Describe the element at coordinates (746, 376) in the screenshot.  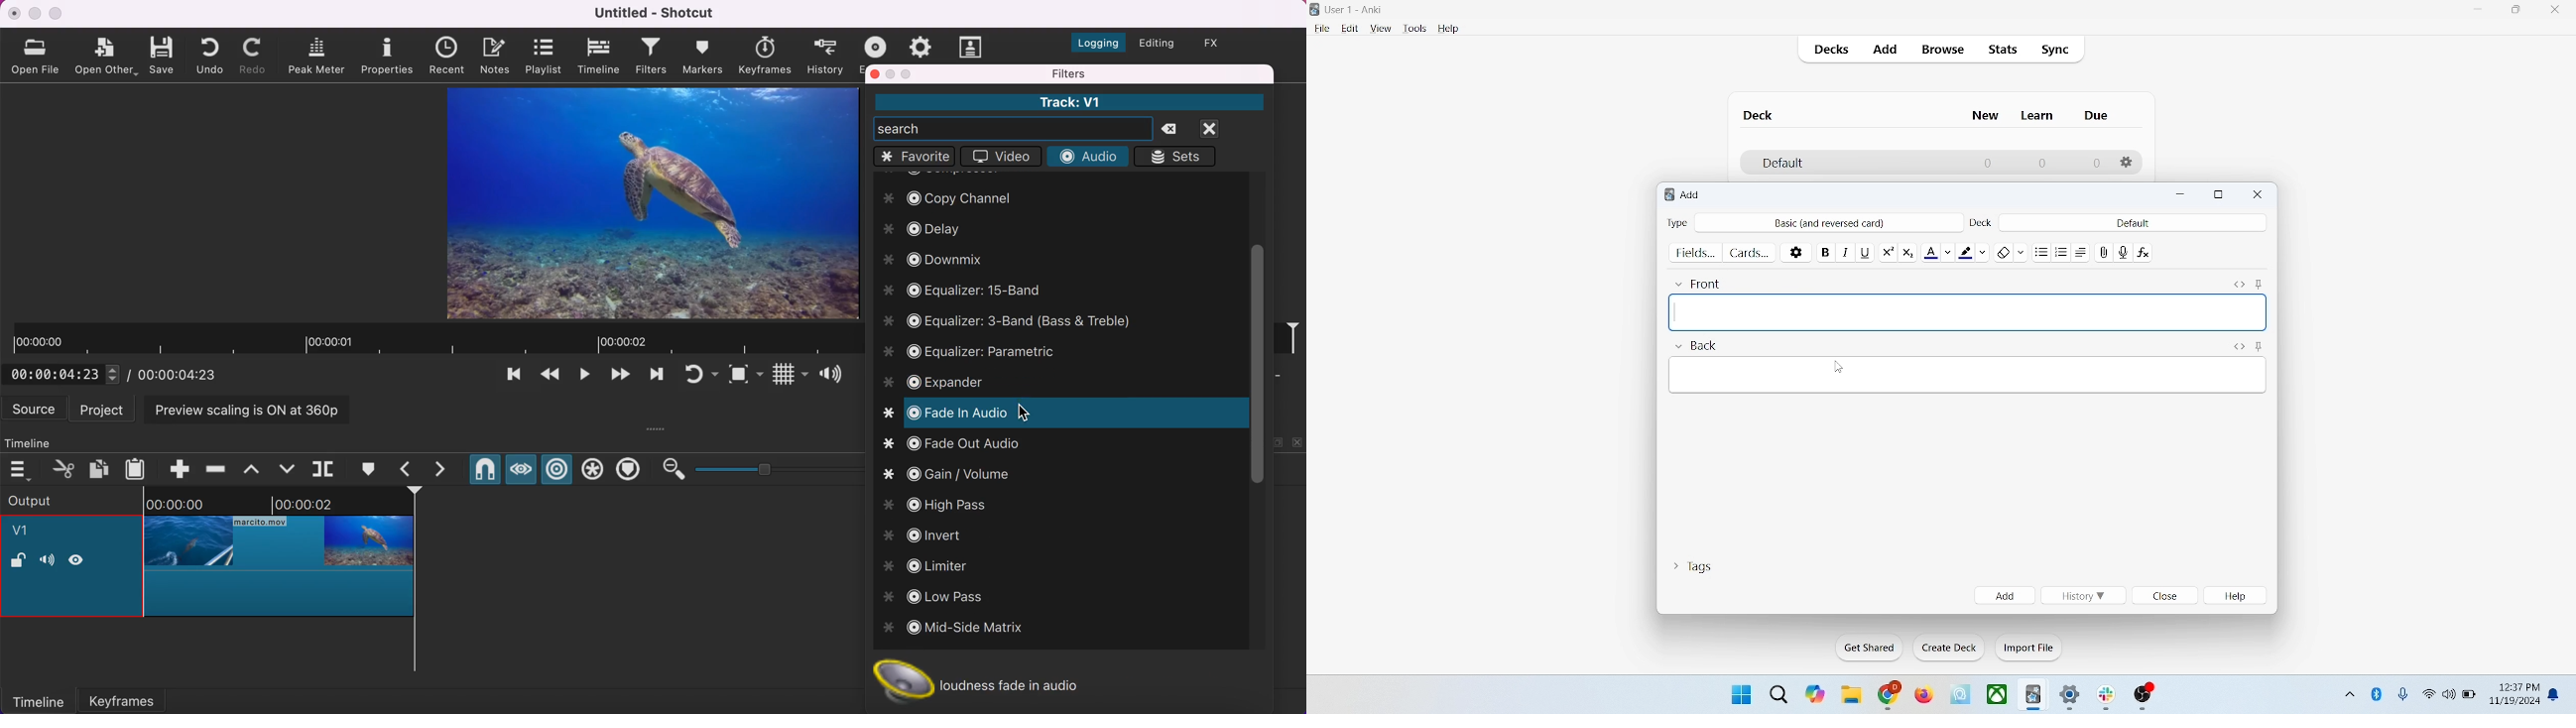
I see `toggle zoom` at that location.